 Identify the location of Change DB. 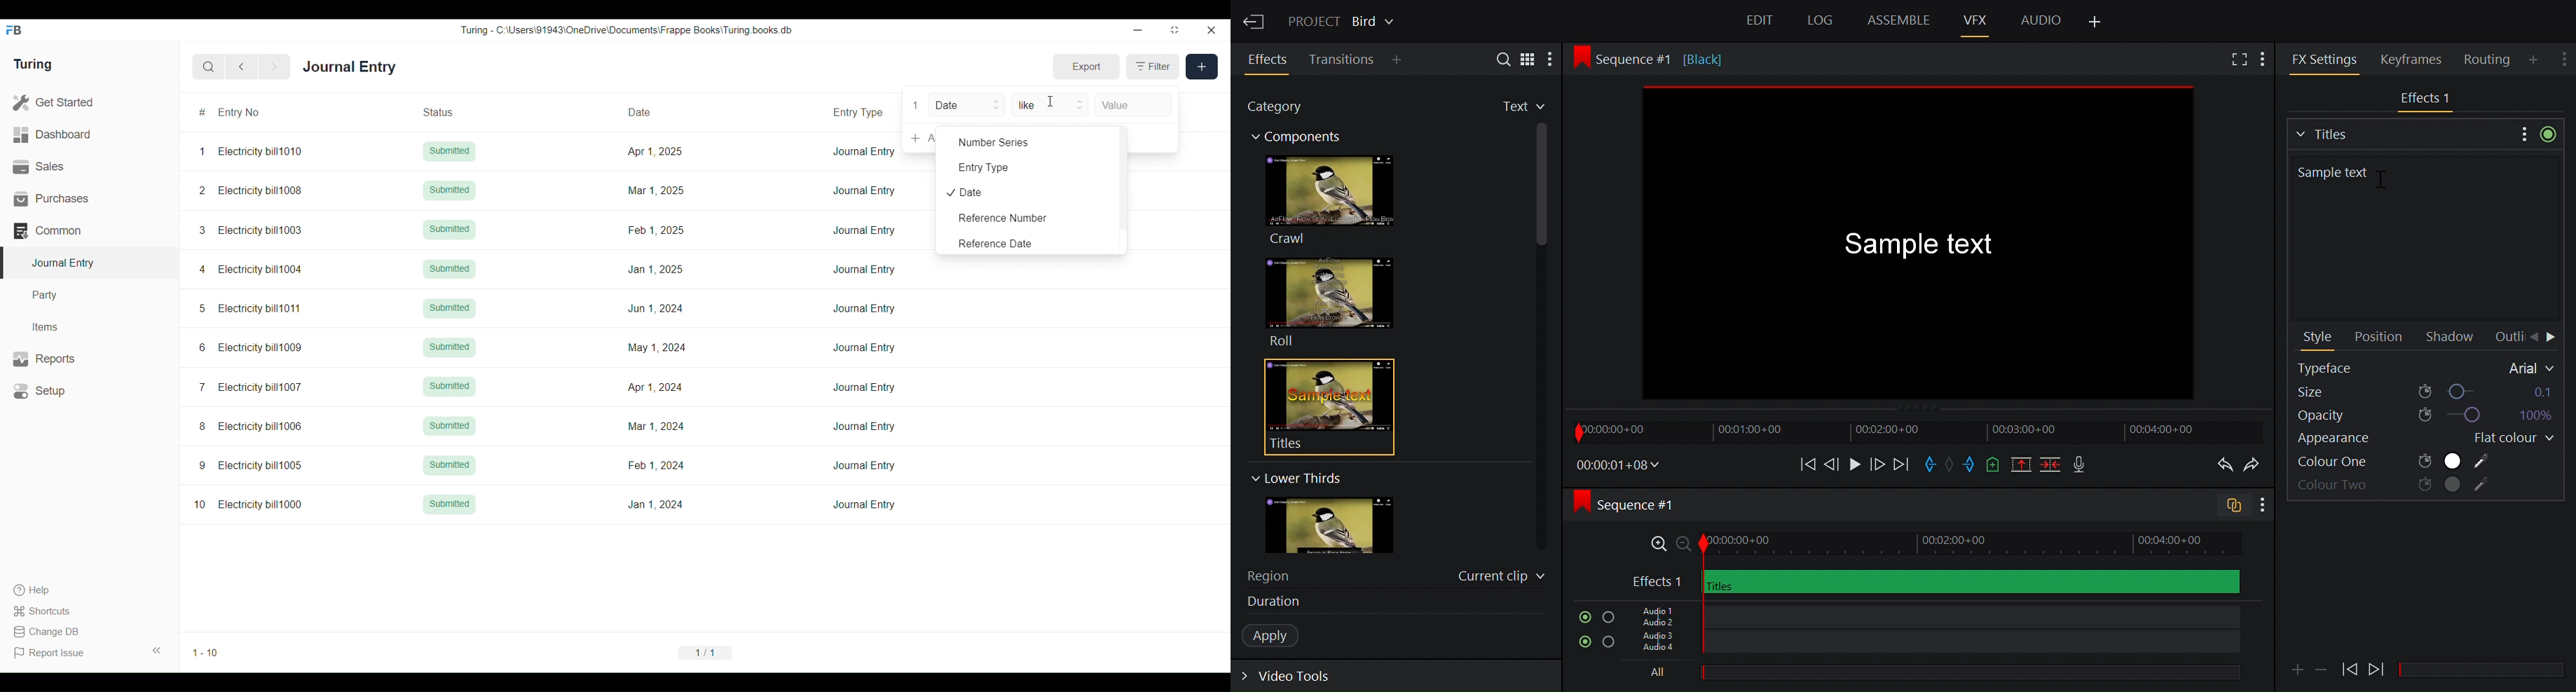
(49, 632).